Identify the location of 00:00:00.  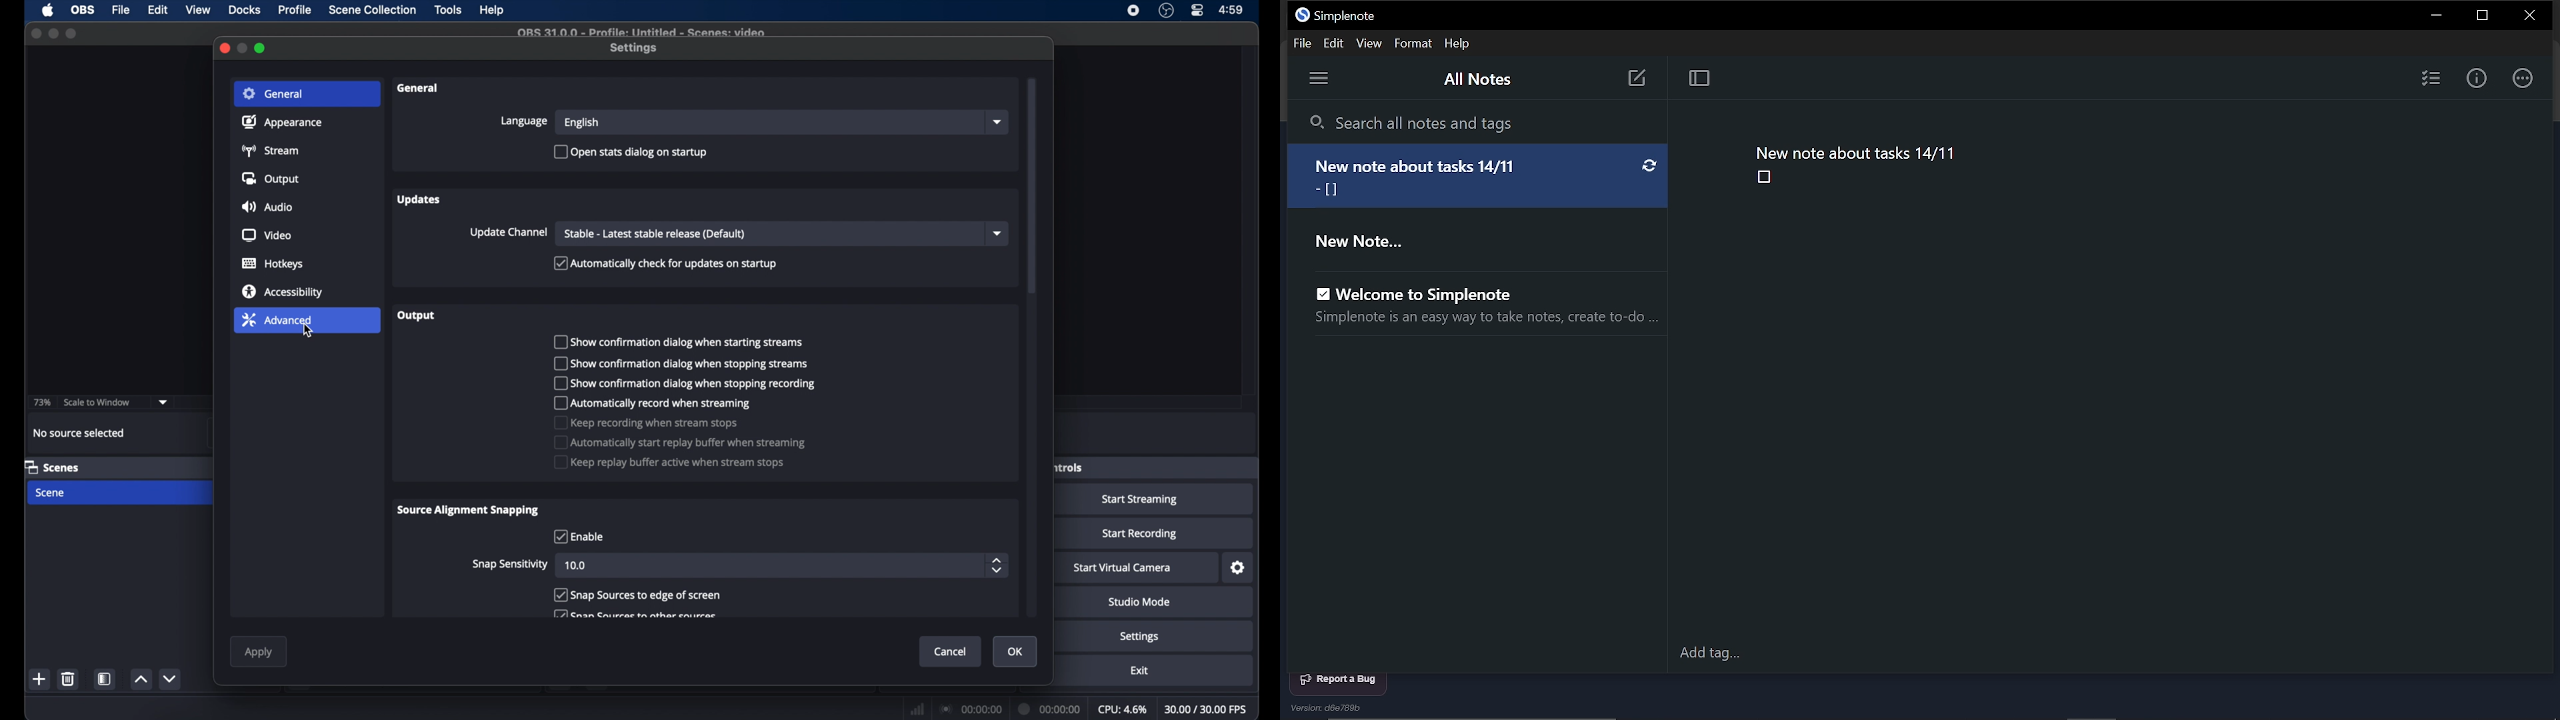
(1051, 709).